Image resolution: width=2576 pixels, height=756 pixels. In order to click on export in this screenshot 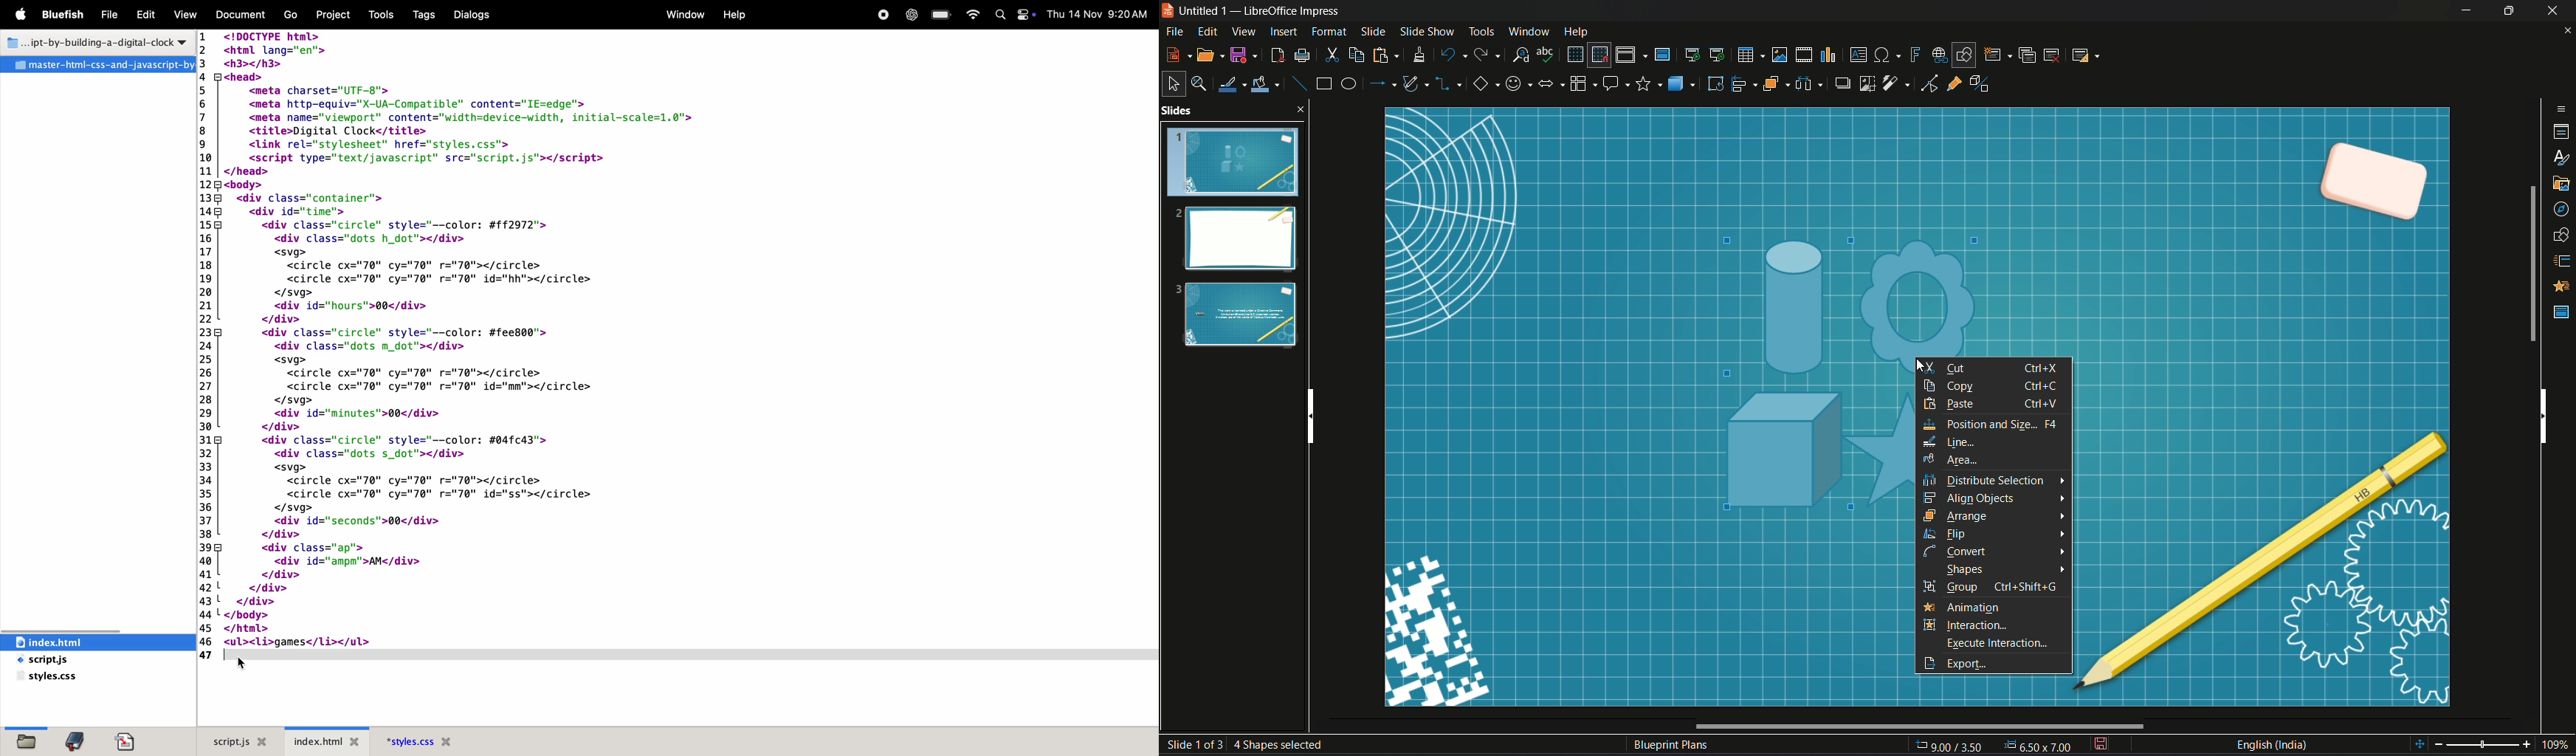, I will do `click(1977, 662)`.